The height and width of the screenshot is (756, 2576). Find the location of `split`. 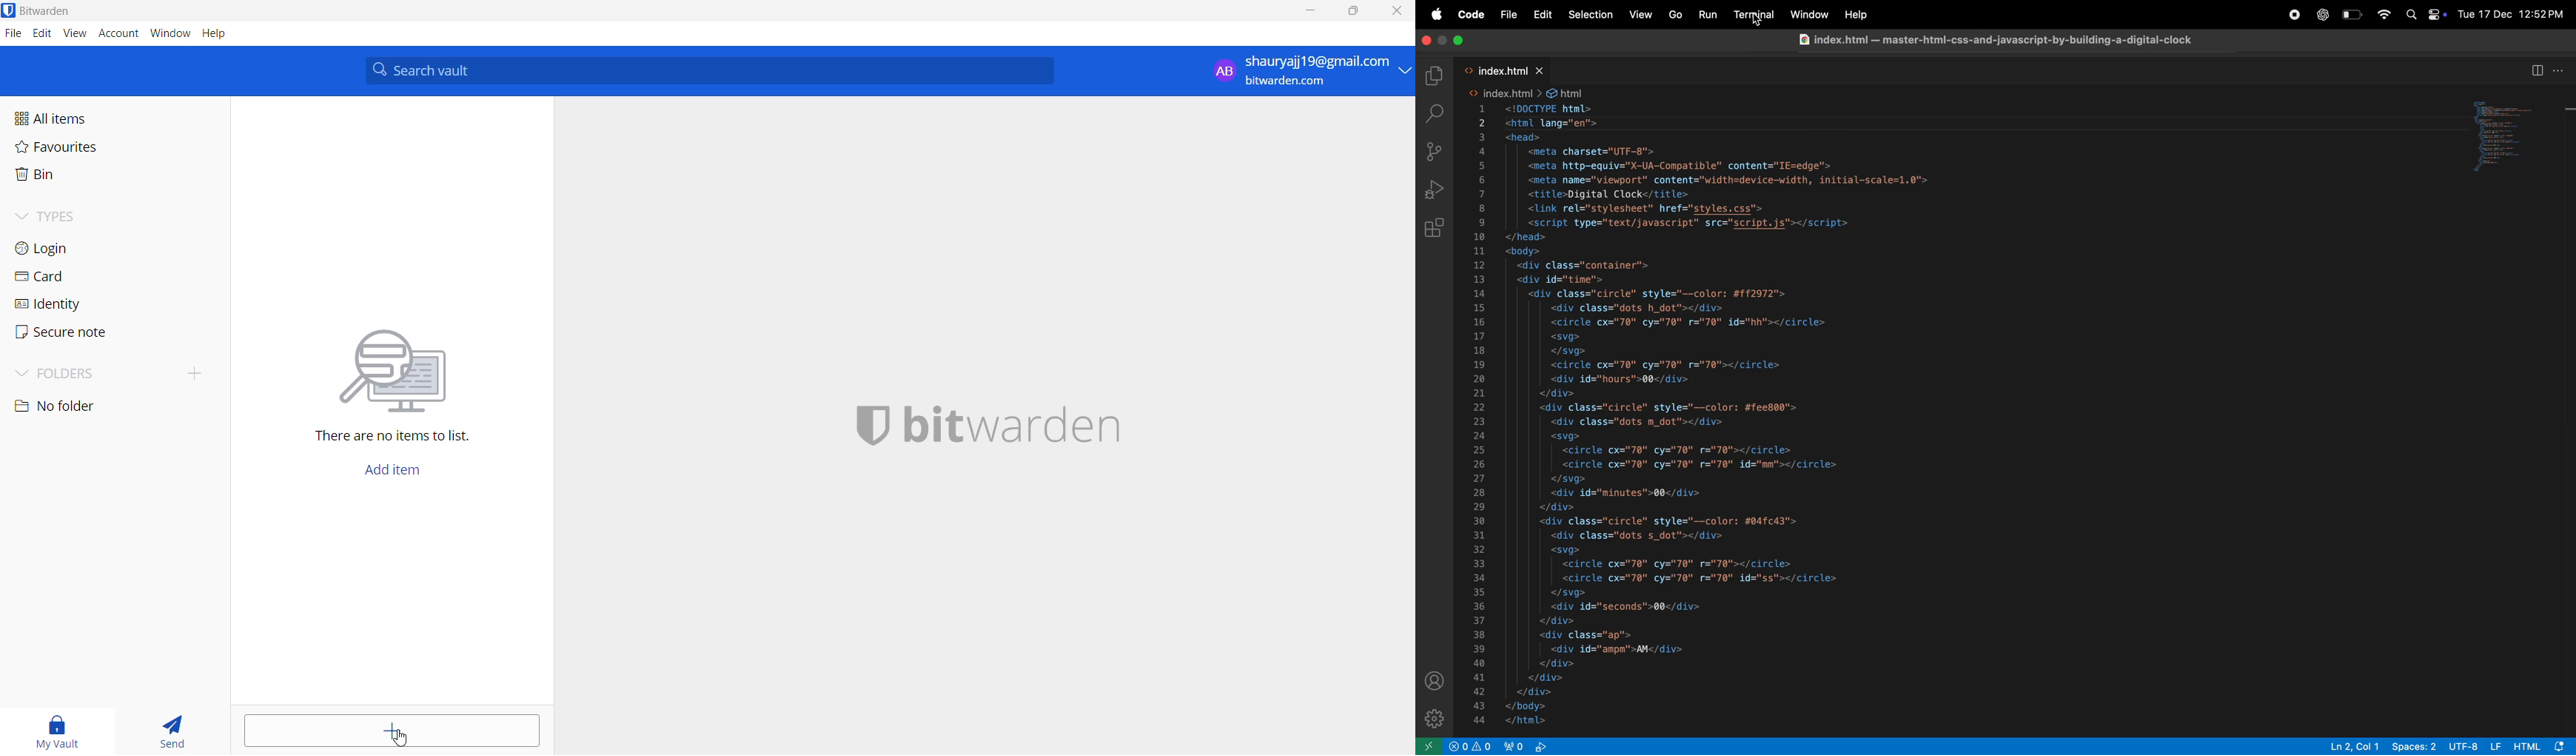

split is located at coordinates (2536, 70).